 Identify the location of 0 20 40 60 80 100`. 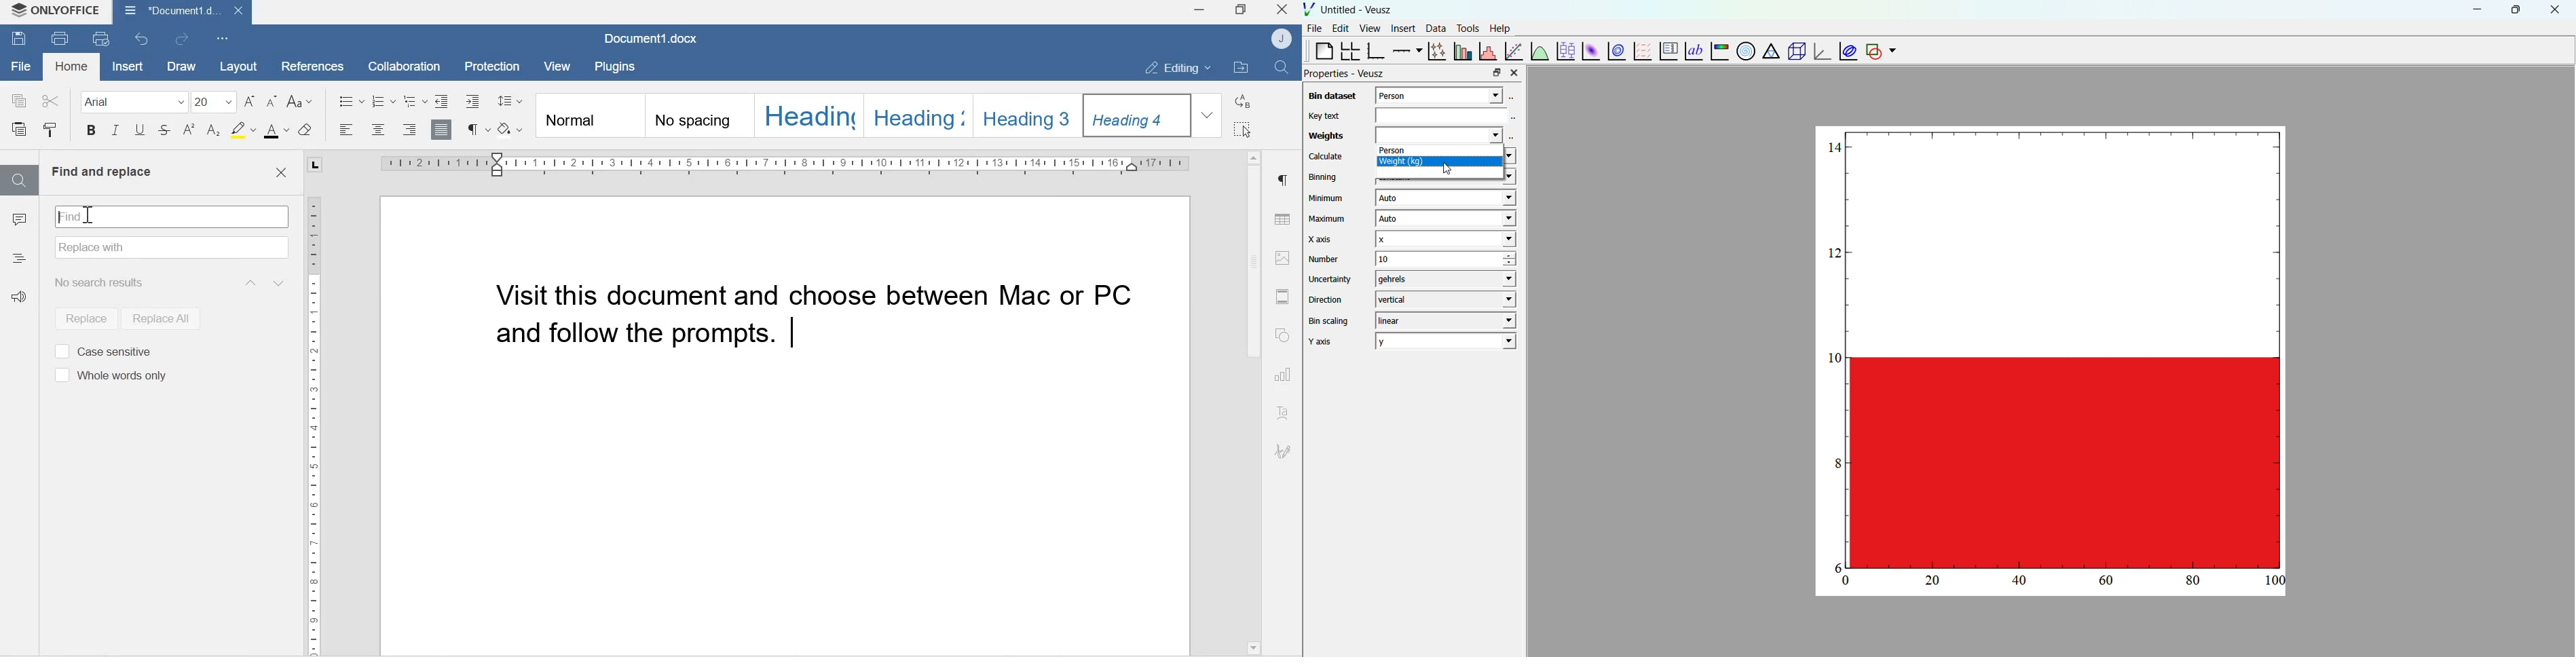
(2057, 583).